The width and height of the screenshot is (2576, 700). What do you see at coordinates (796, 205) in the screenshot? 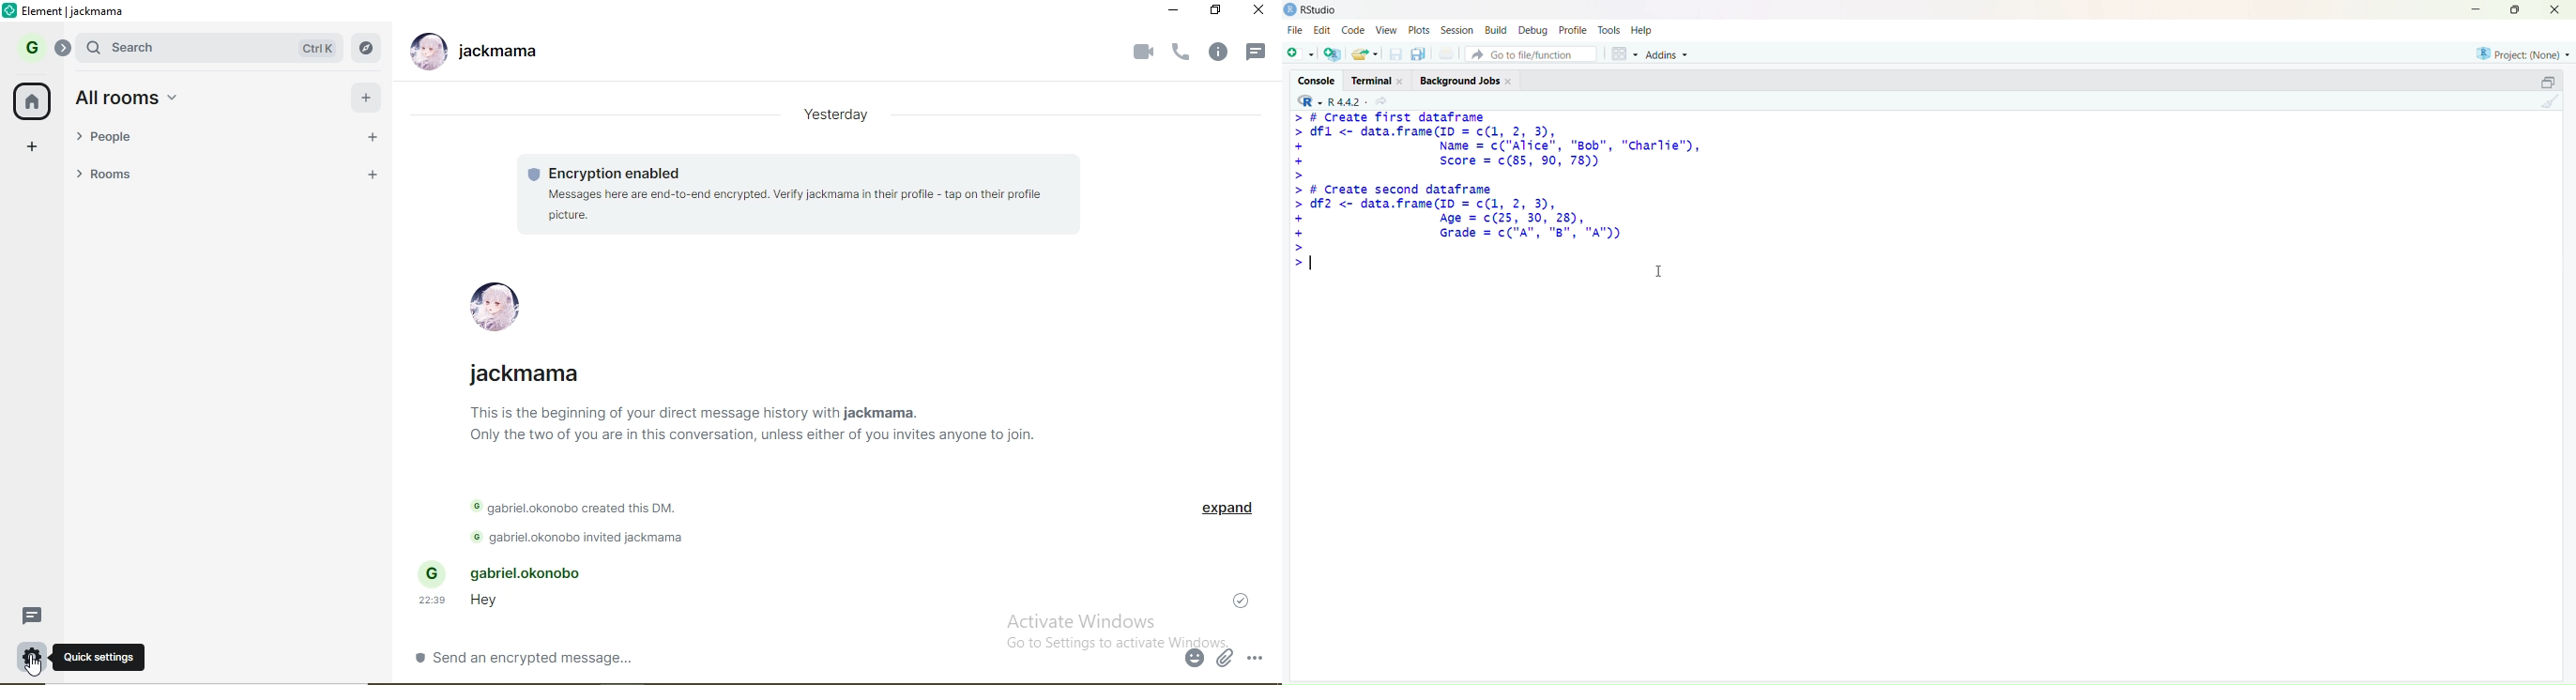
I see `Messages here are end-to-end encrypted. Verify jackmama in their profile - tap on their profile
picture.` at bounding box center [796, 205].